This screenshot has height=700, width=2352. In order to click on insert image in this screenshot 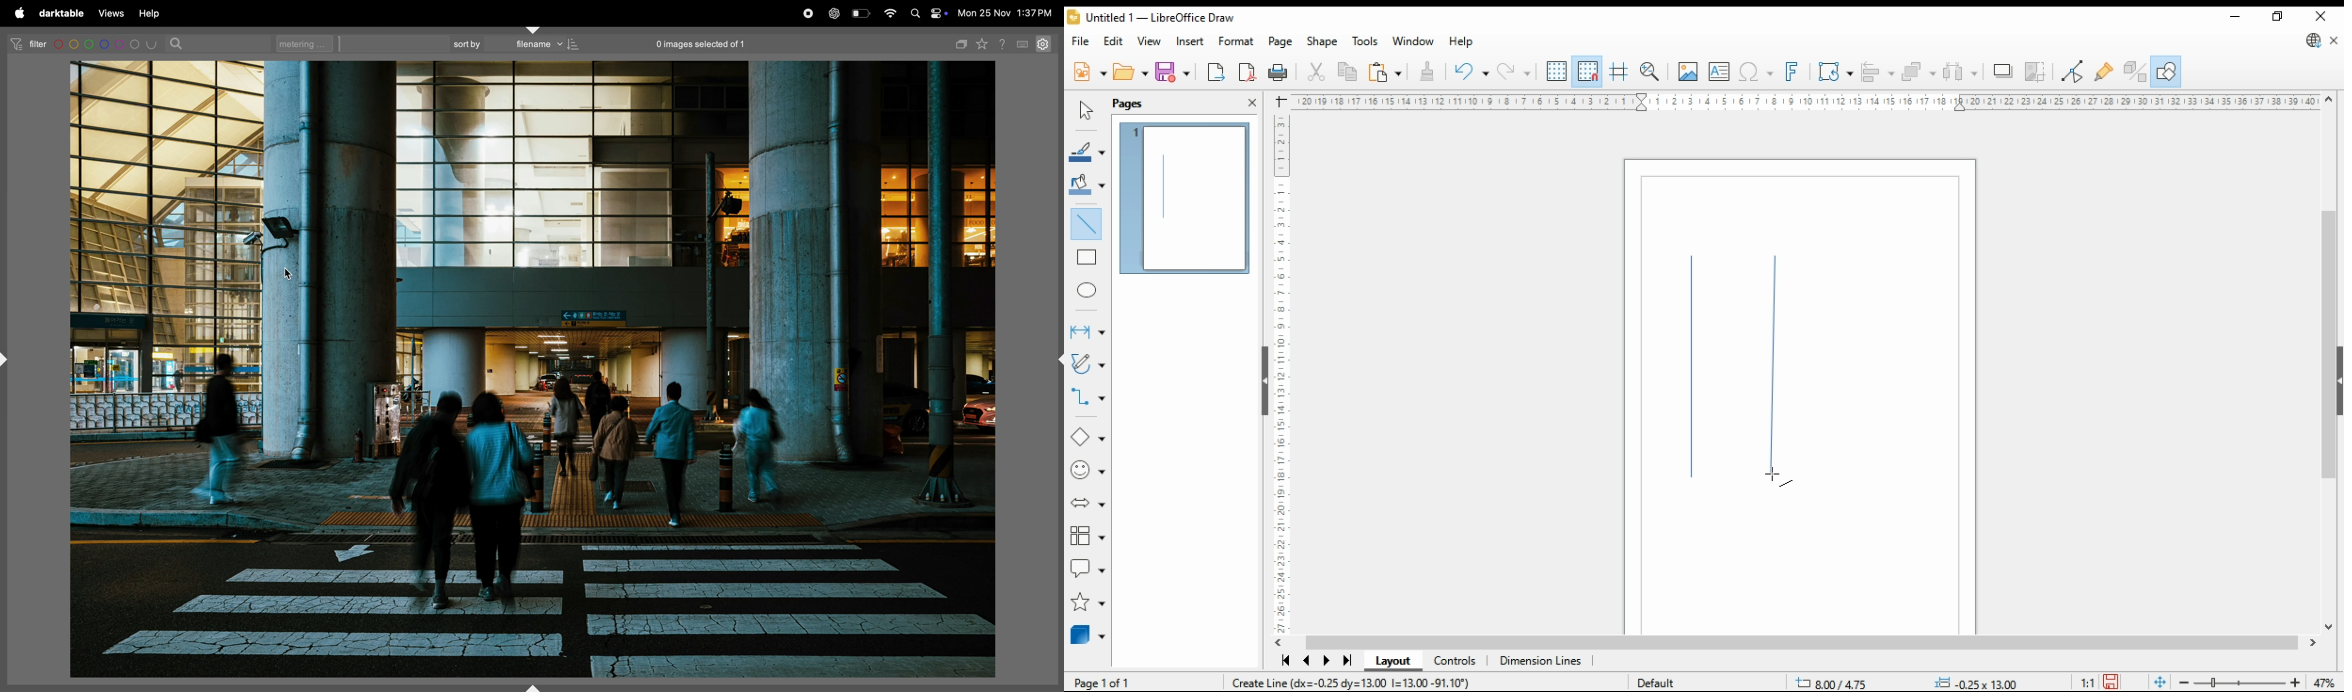, I will do `click(1688, 71)`.